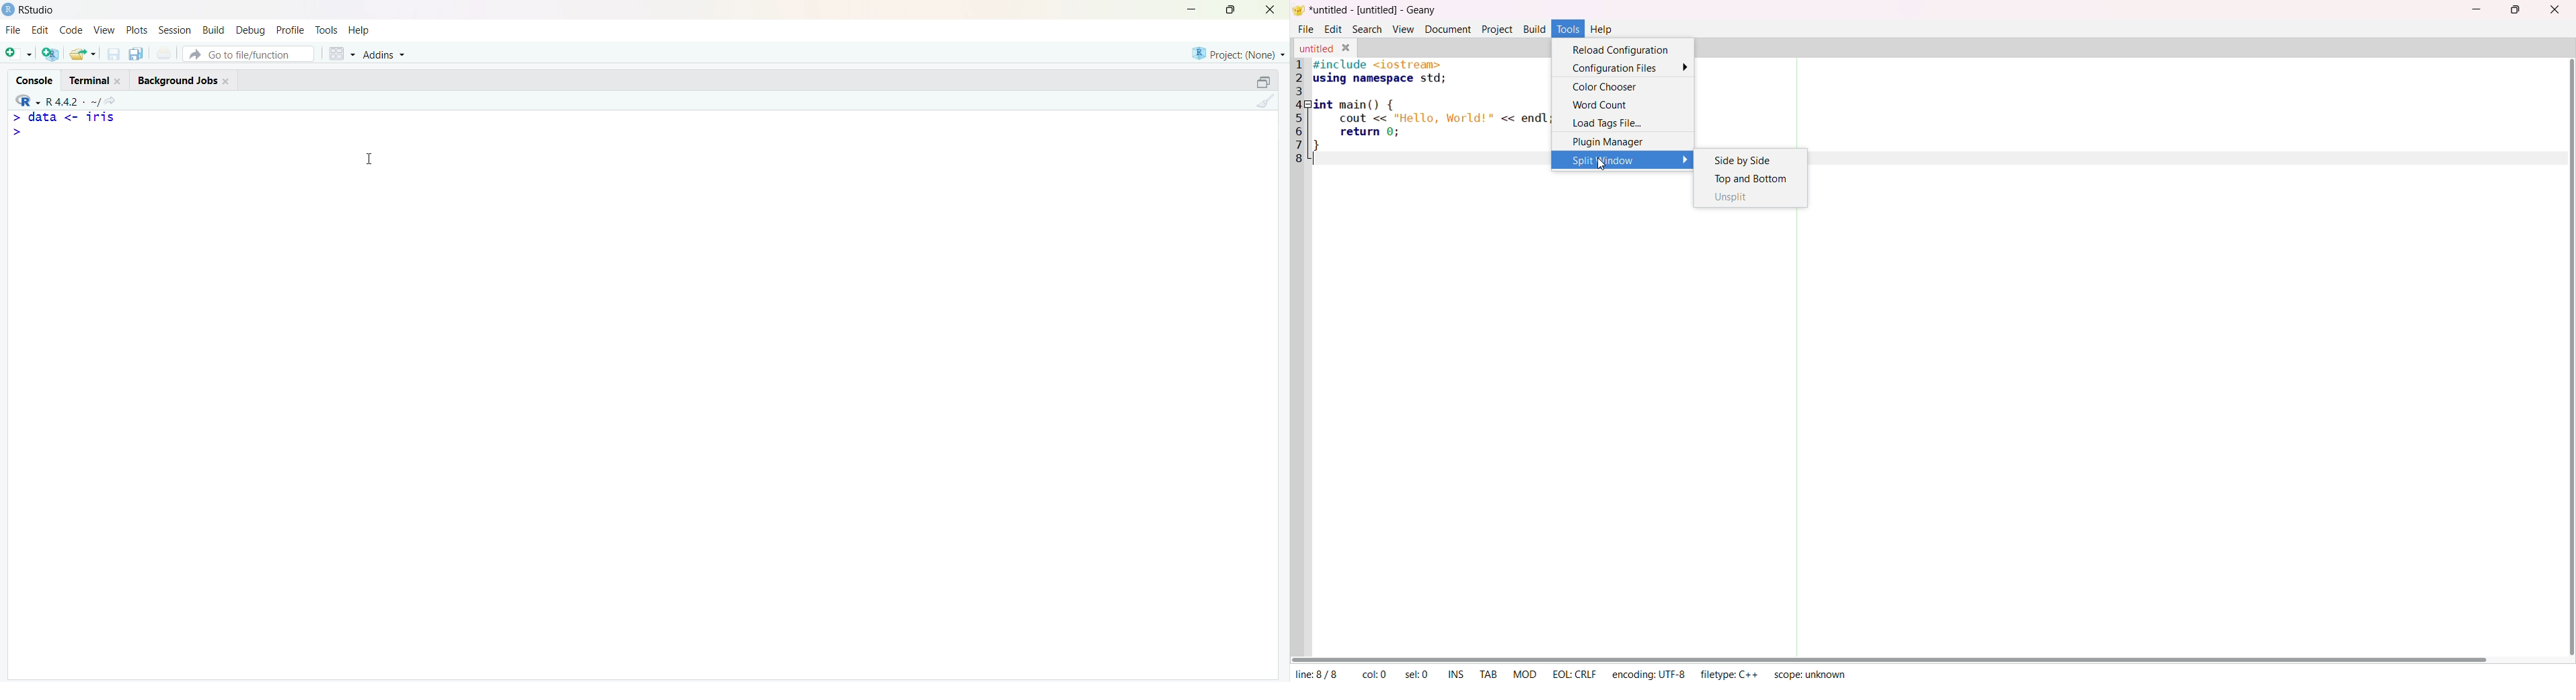  What do you see at coordinates (164, 54) in the screenshot?
I see `Print the current file` at bounding box center [164, 54].